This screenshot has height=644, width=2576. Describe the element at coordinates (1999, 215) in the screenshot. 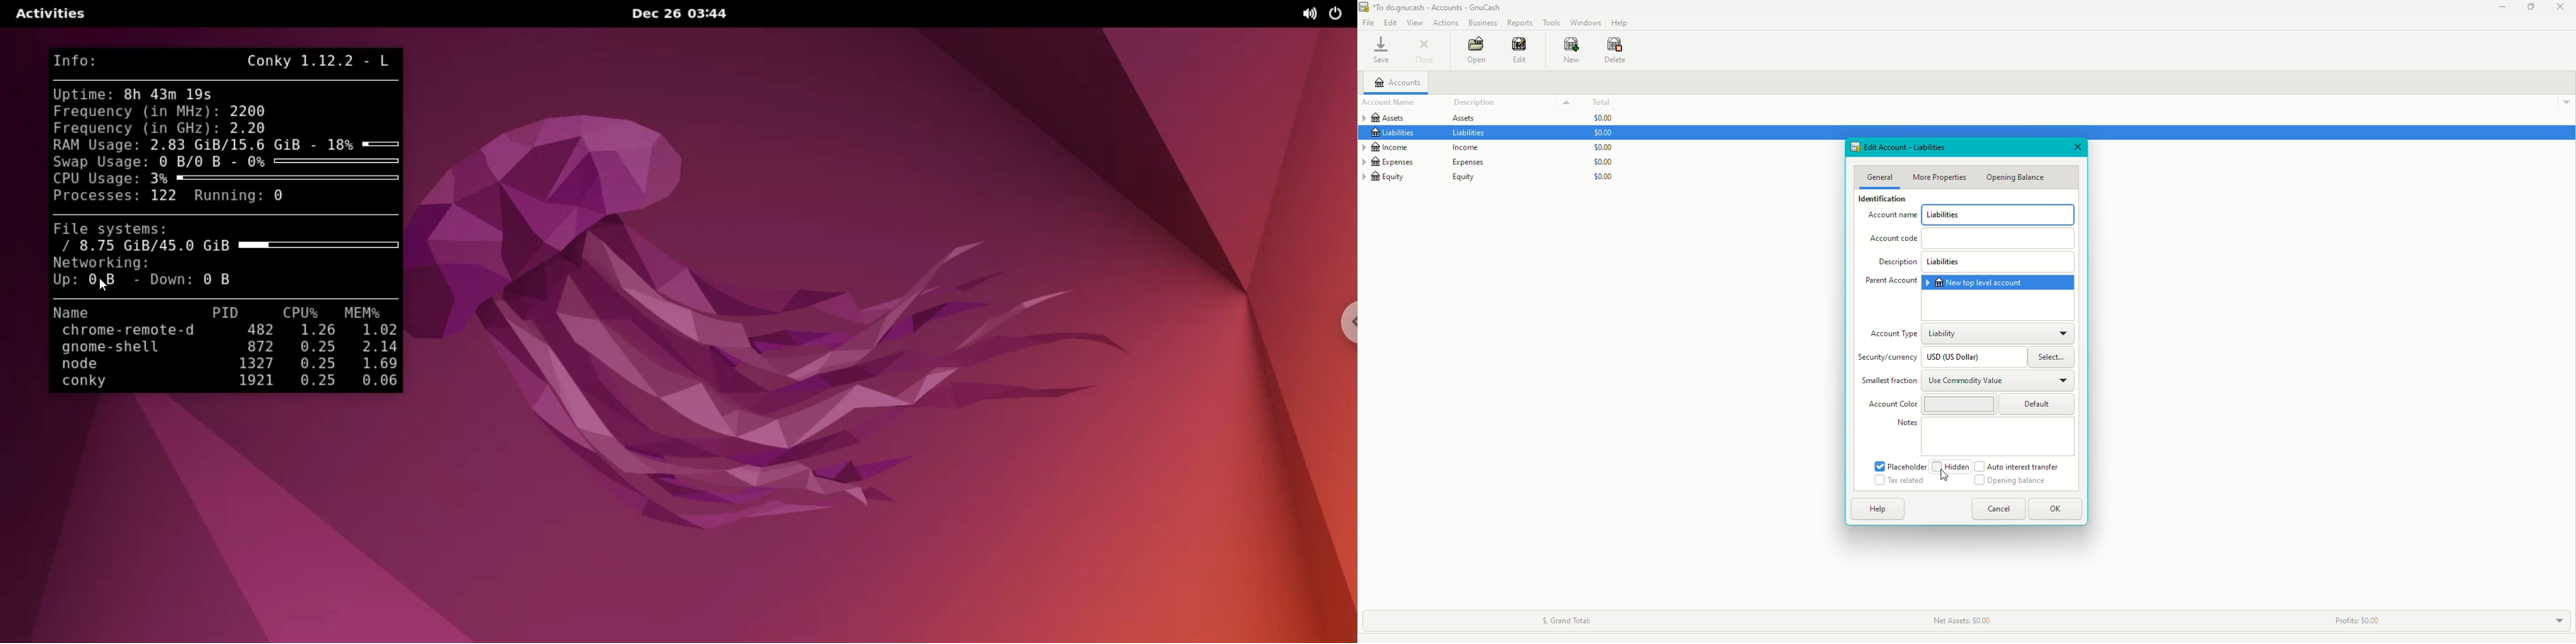

I see `Liabilities` at that location.